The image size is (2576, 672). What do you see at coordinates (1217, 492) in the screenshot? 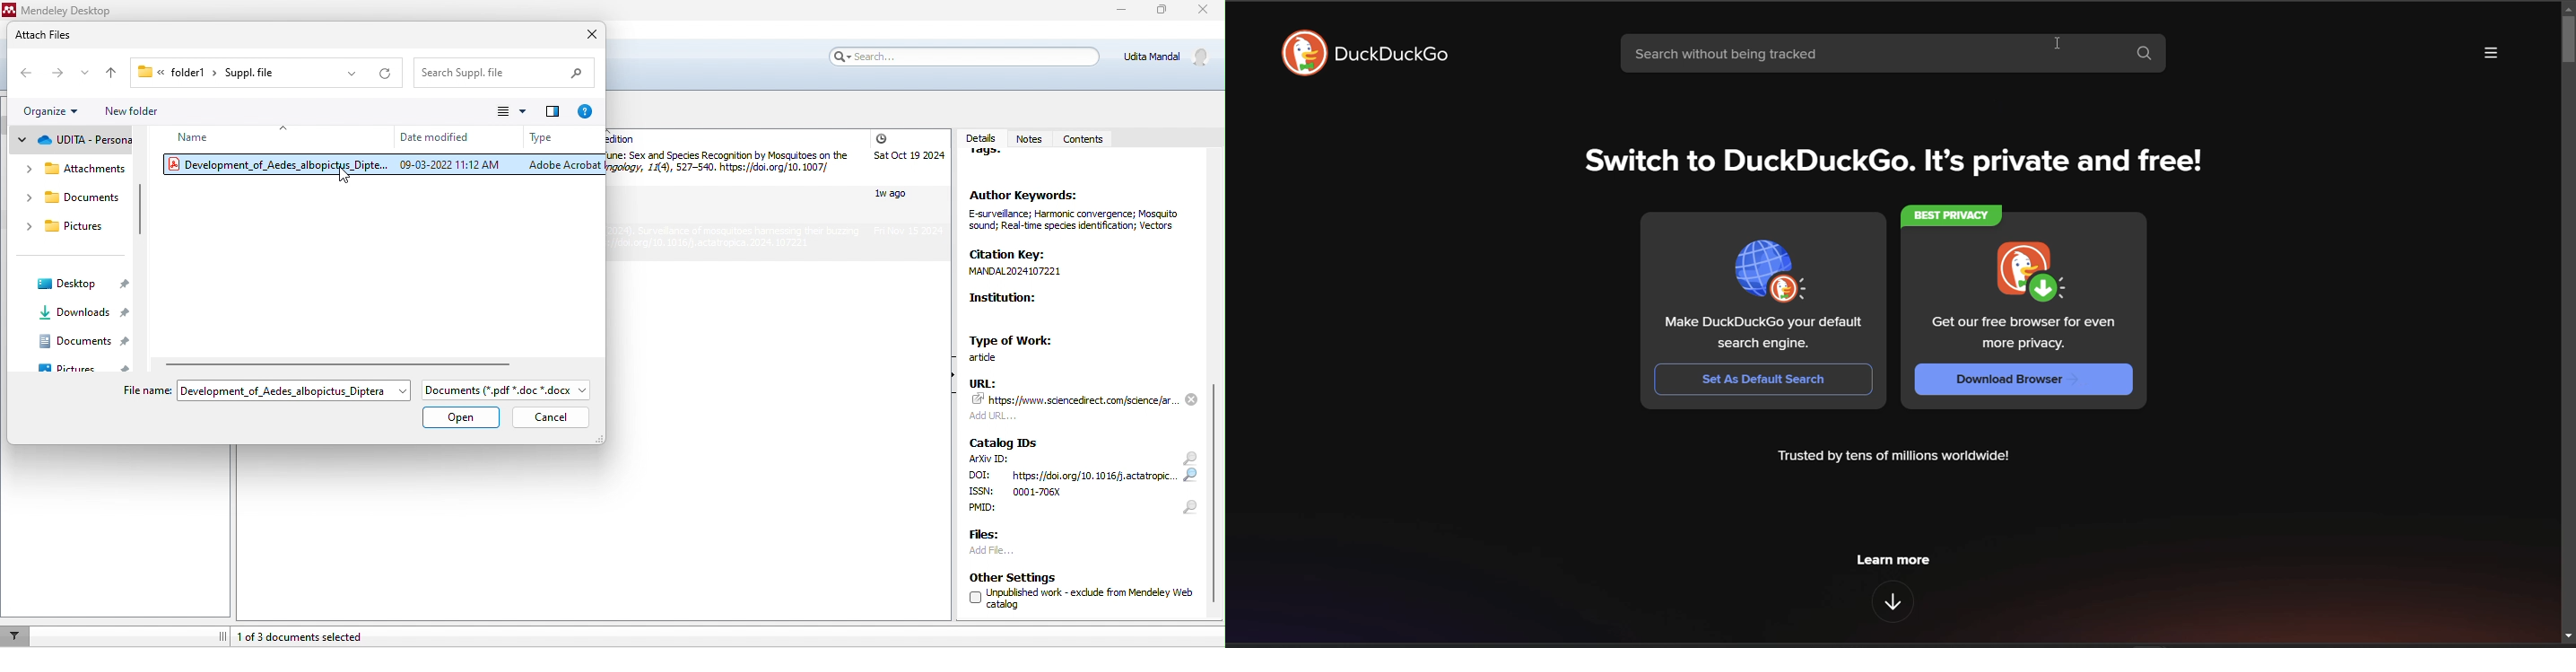
I see `slider moved` at bounding box center [1217, 492].